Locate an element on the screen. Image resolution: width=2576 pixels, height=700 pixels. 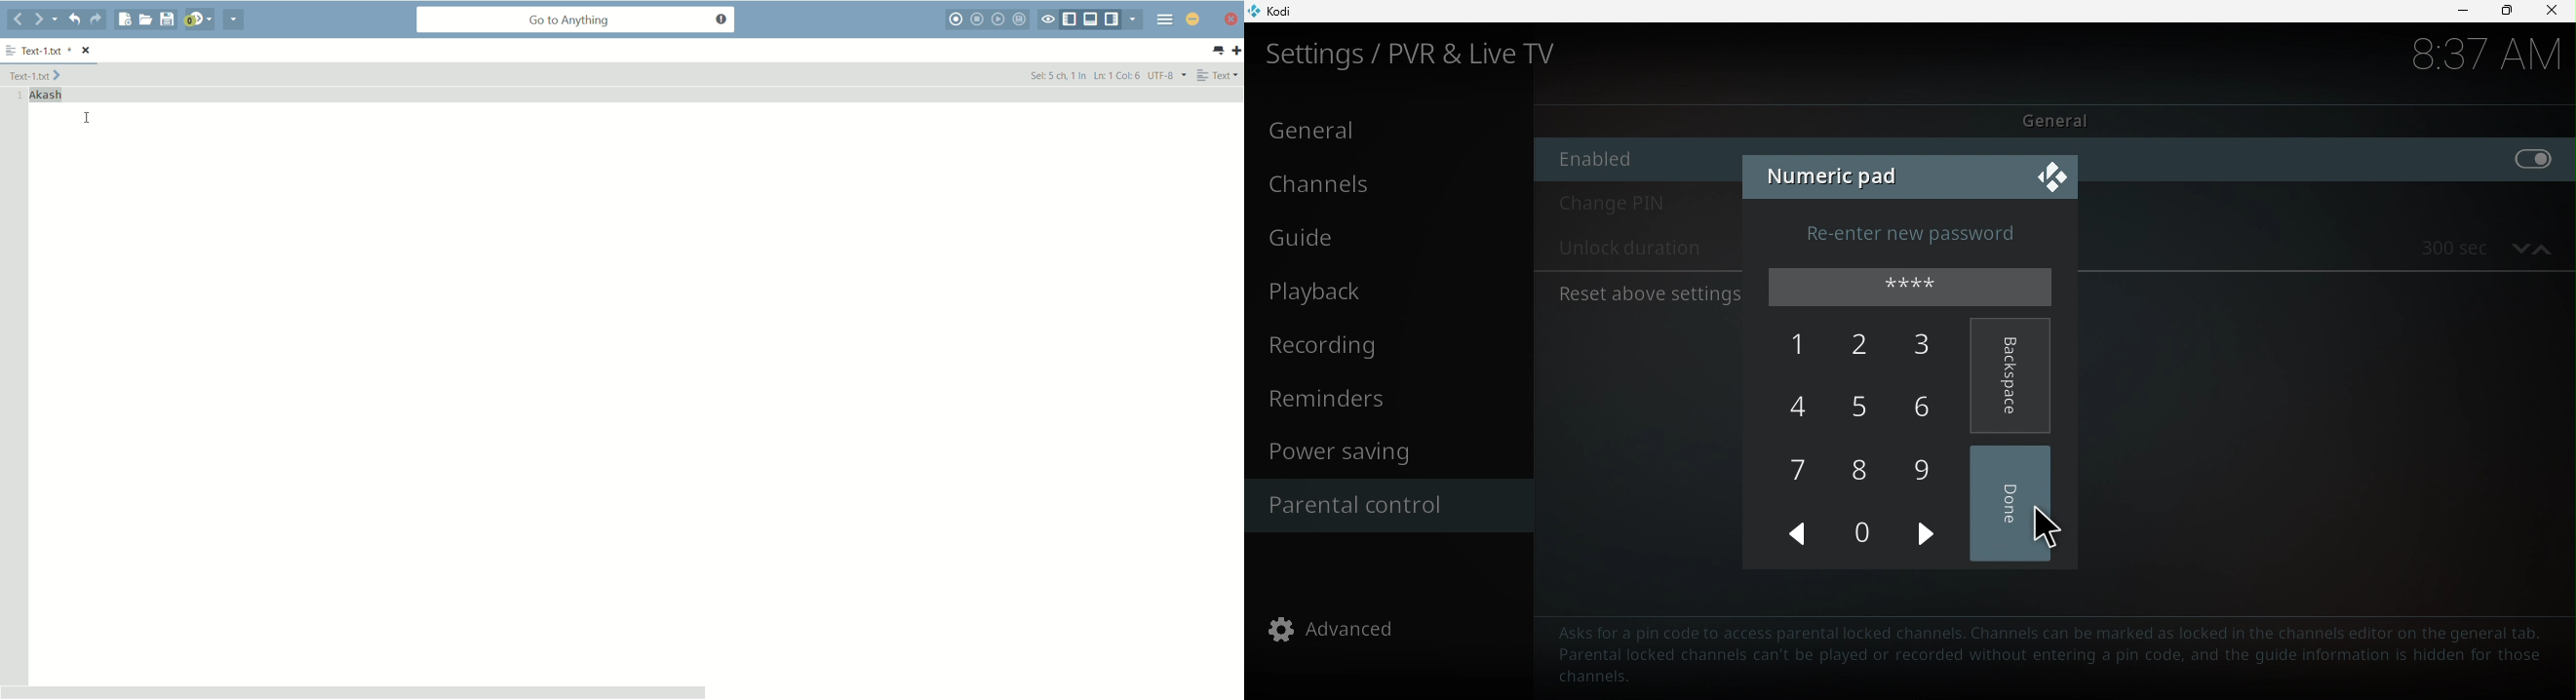
Channels is located at coordinates (1383, 182).